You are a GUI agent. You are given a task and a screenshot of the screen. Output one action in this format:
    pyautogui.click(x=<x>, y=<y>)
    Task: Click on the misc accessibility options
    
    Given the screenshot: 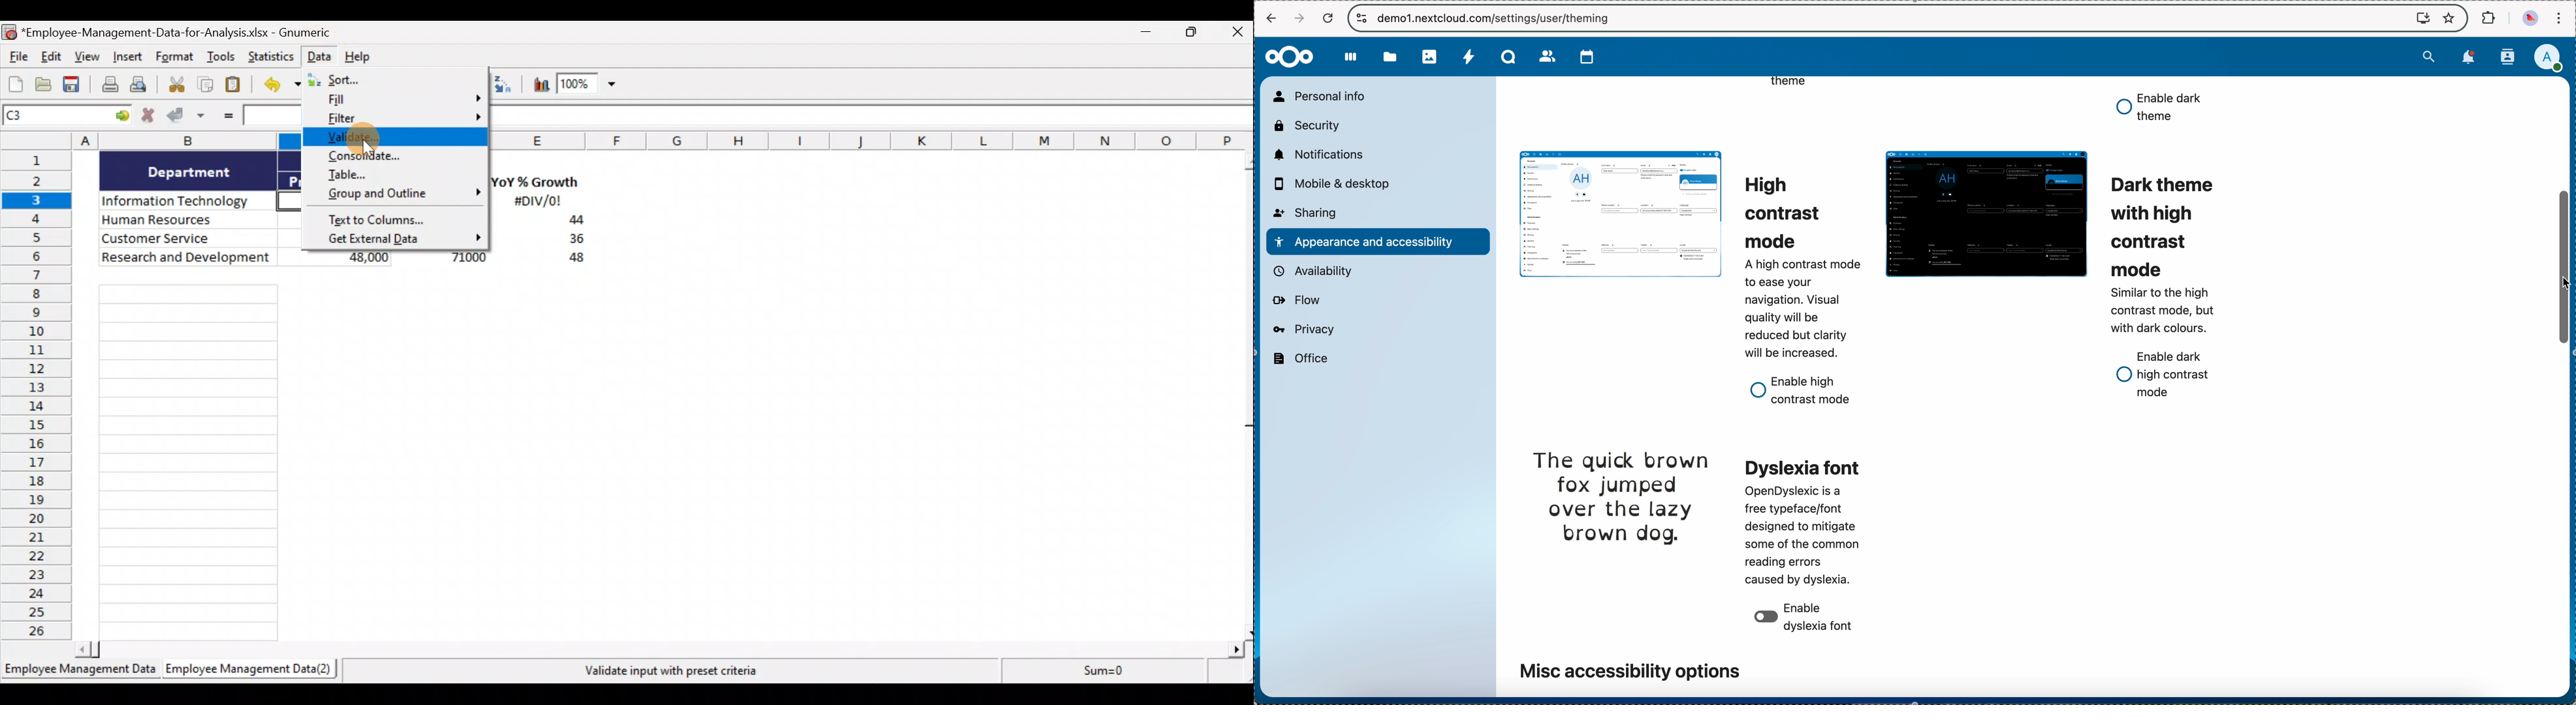 What is the action you would take?
    pyautogui.click(x=1629, y=669)
    